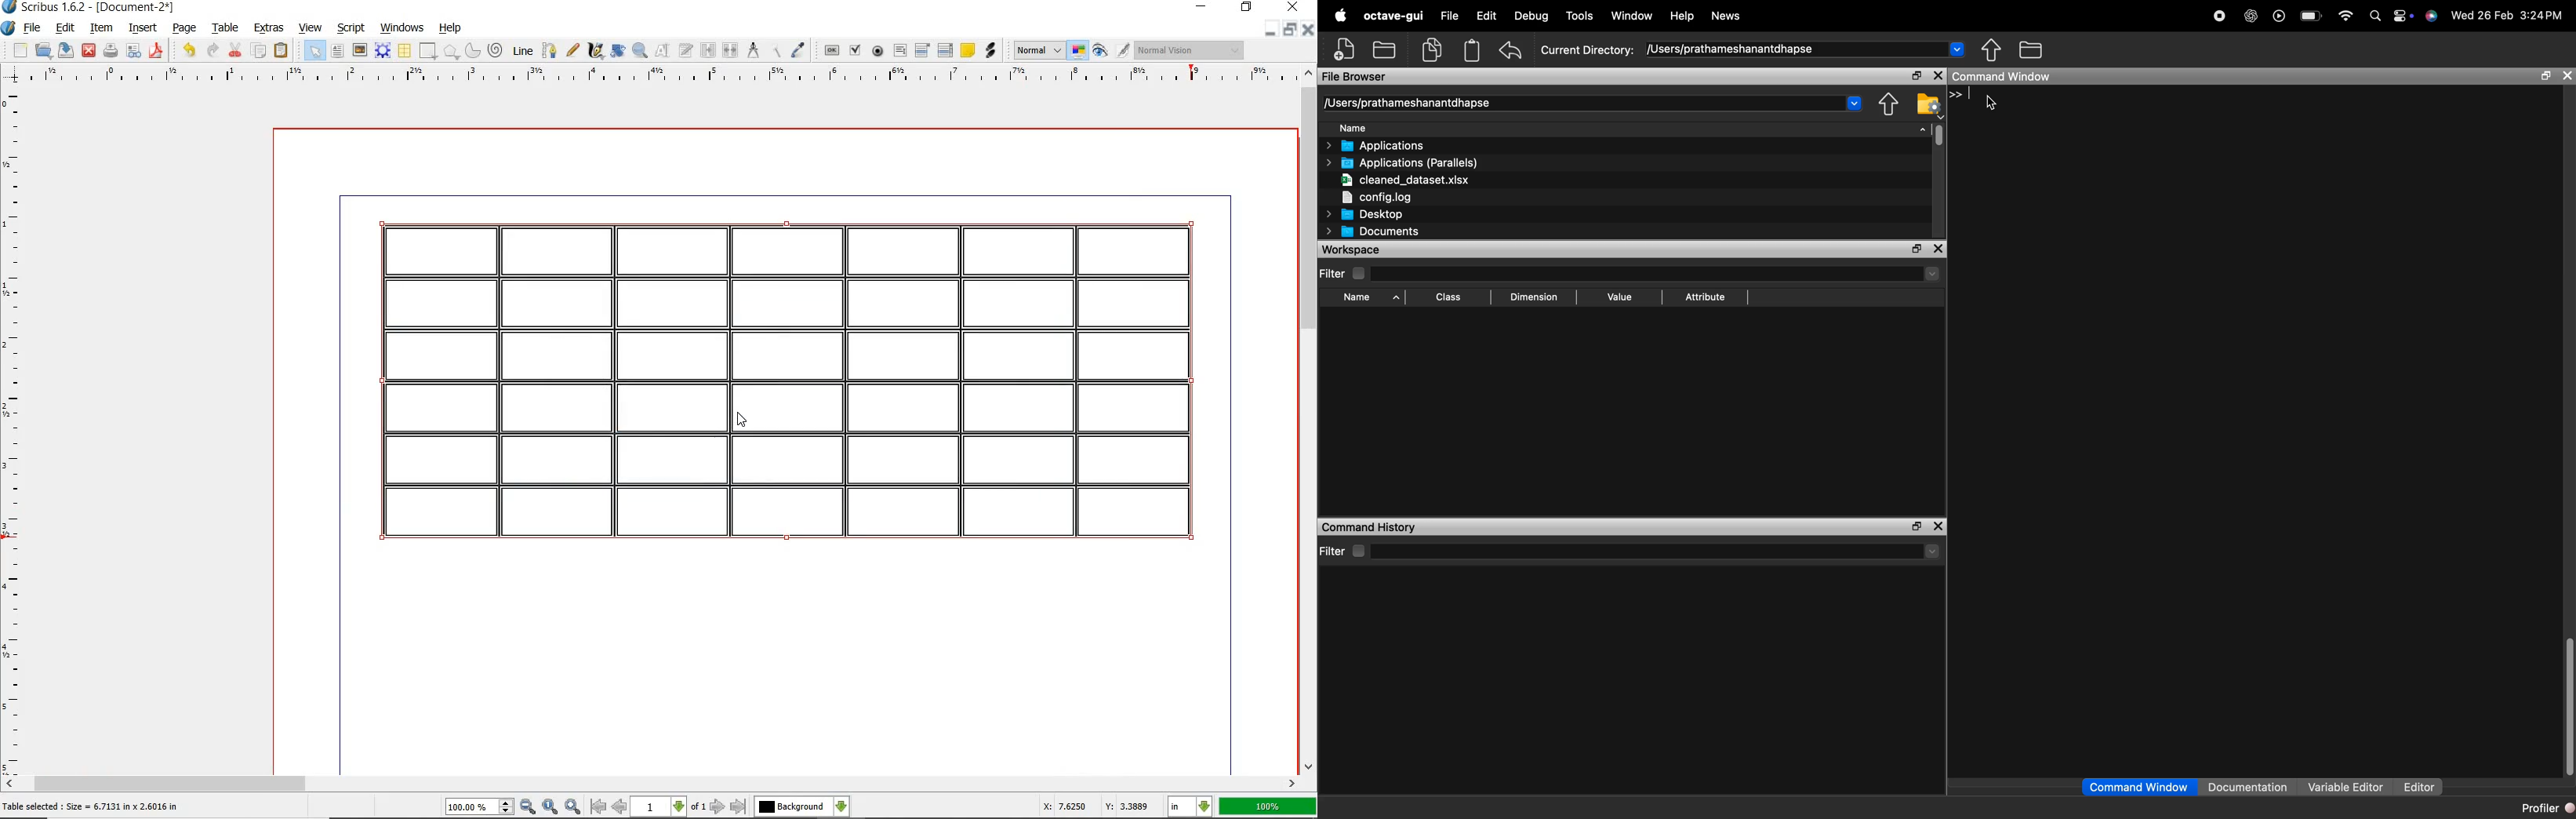 The image size is (2576, 840). What do you see at coordinates (899, 51) in the screenshot?
I see `pdf text field` at bounding box center [899, 51].